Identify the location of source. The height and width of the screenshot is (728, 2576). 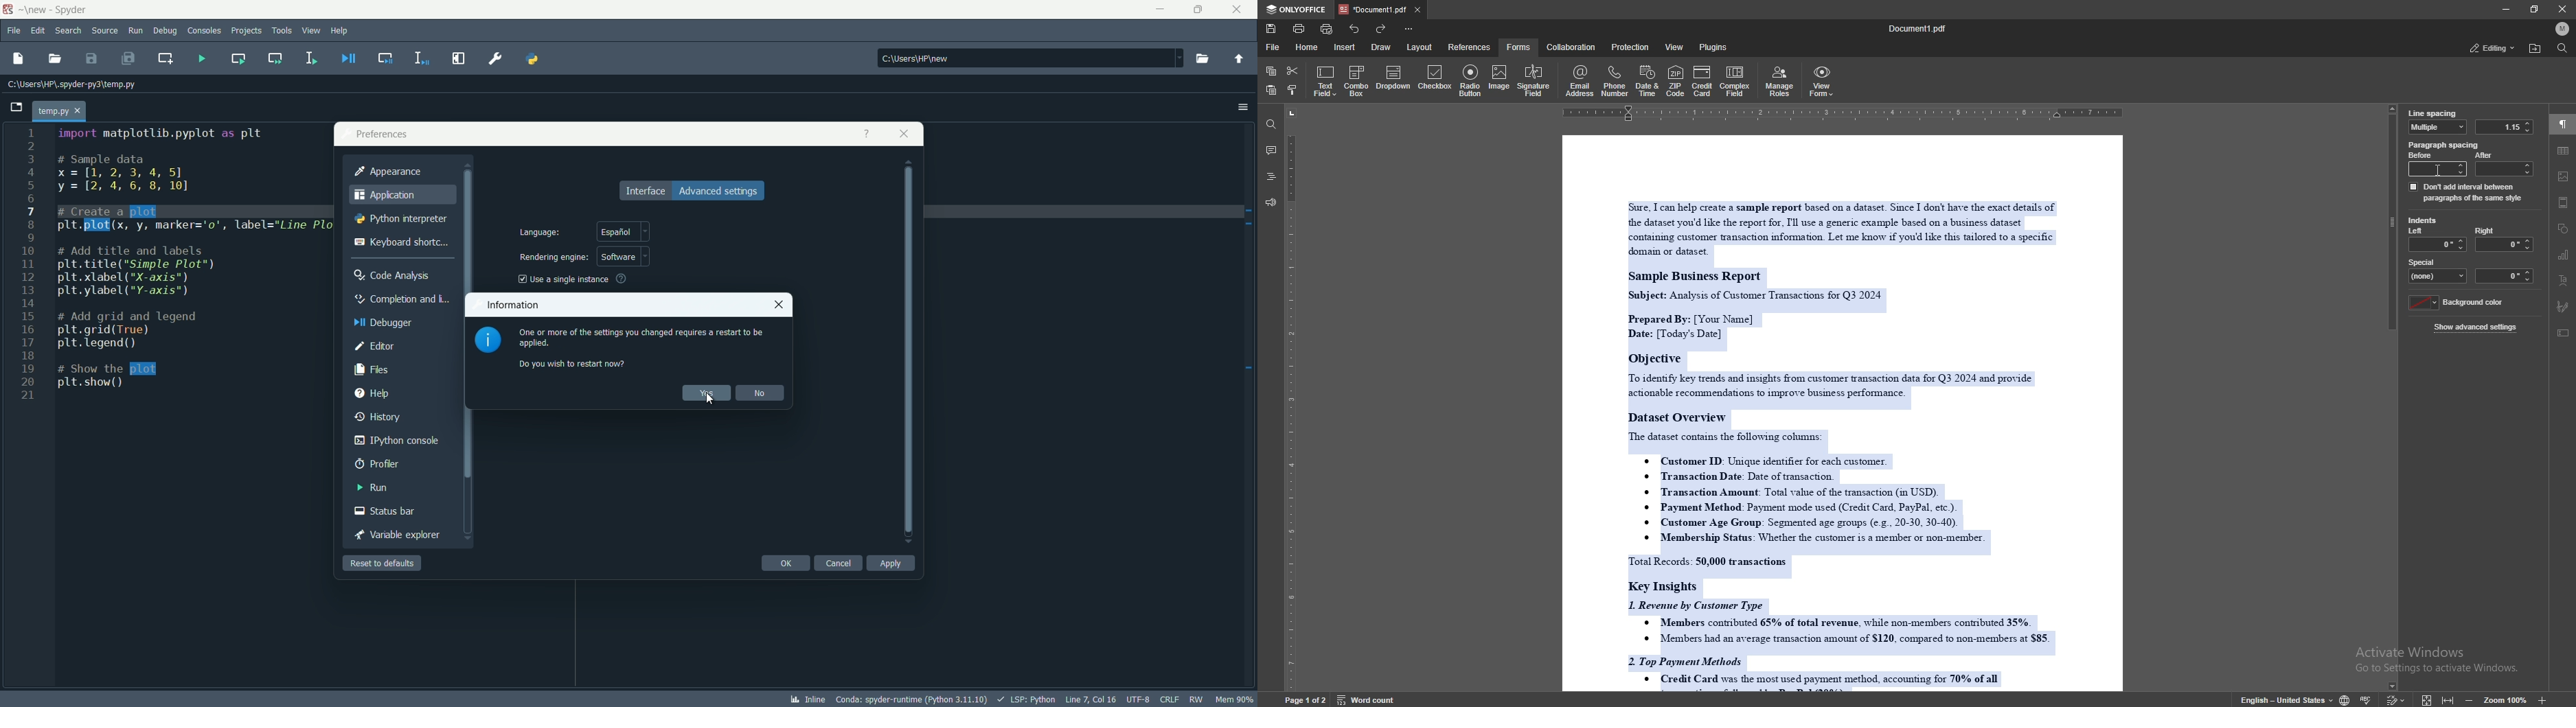
(105, 30).